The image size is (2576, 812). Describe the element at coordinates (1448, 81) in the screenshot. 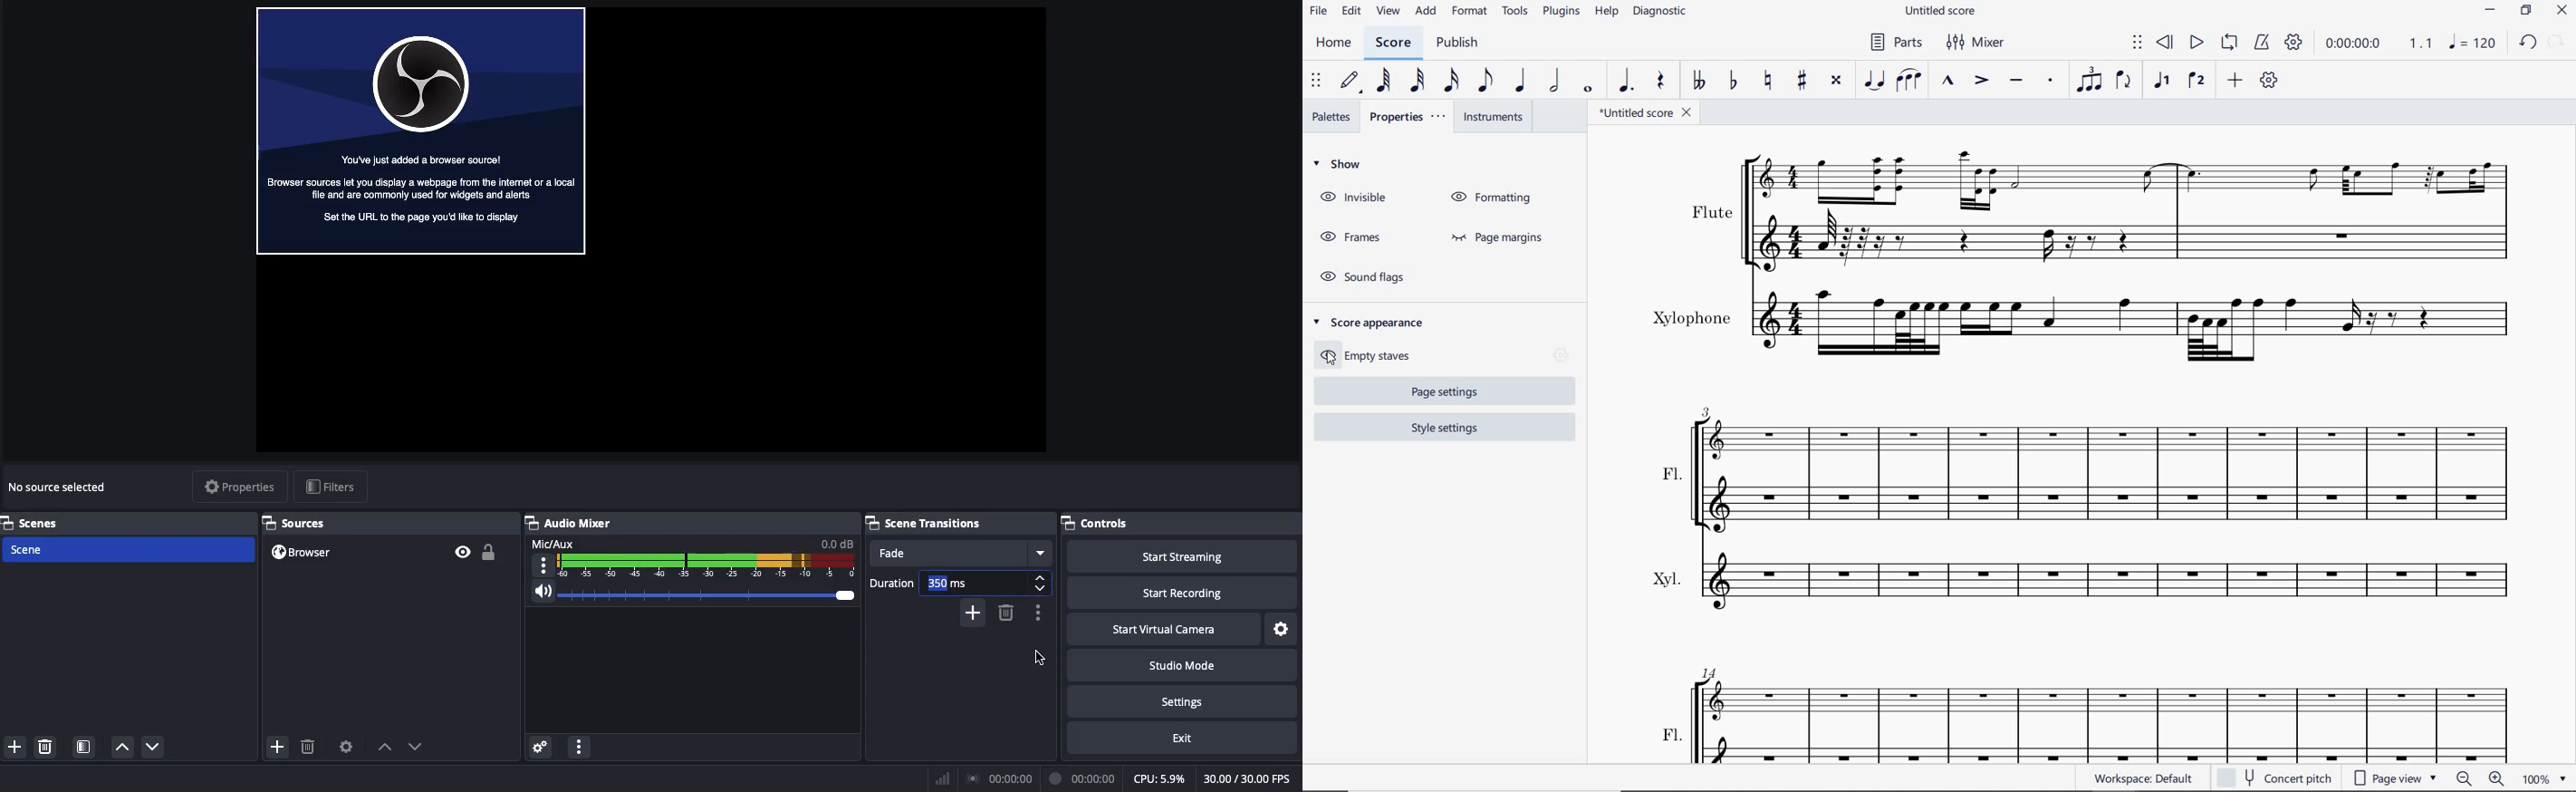

I see `16TH NOTE` at that location.